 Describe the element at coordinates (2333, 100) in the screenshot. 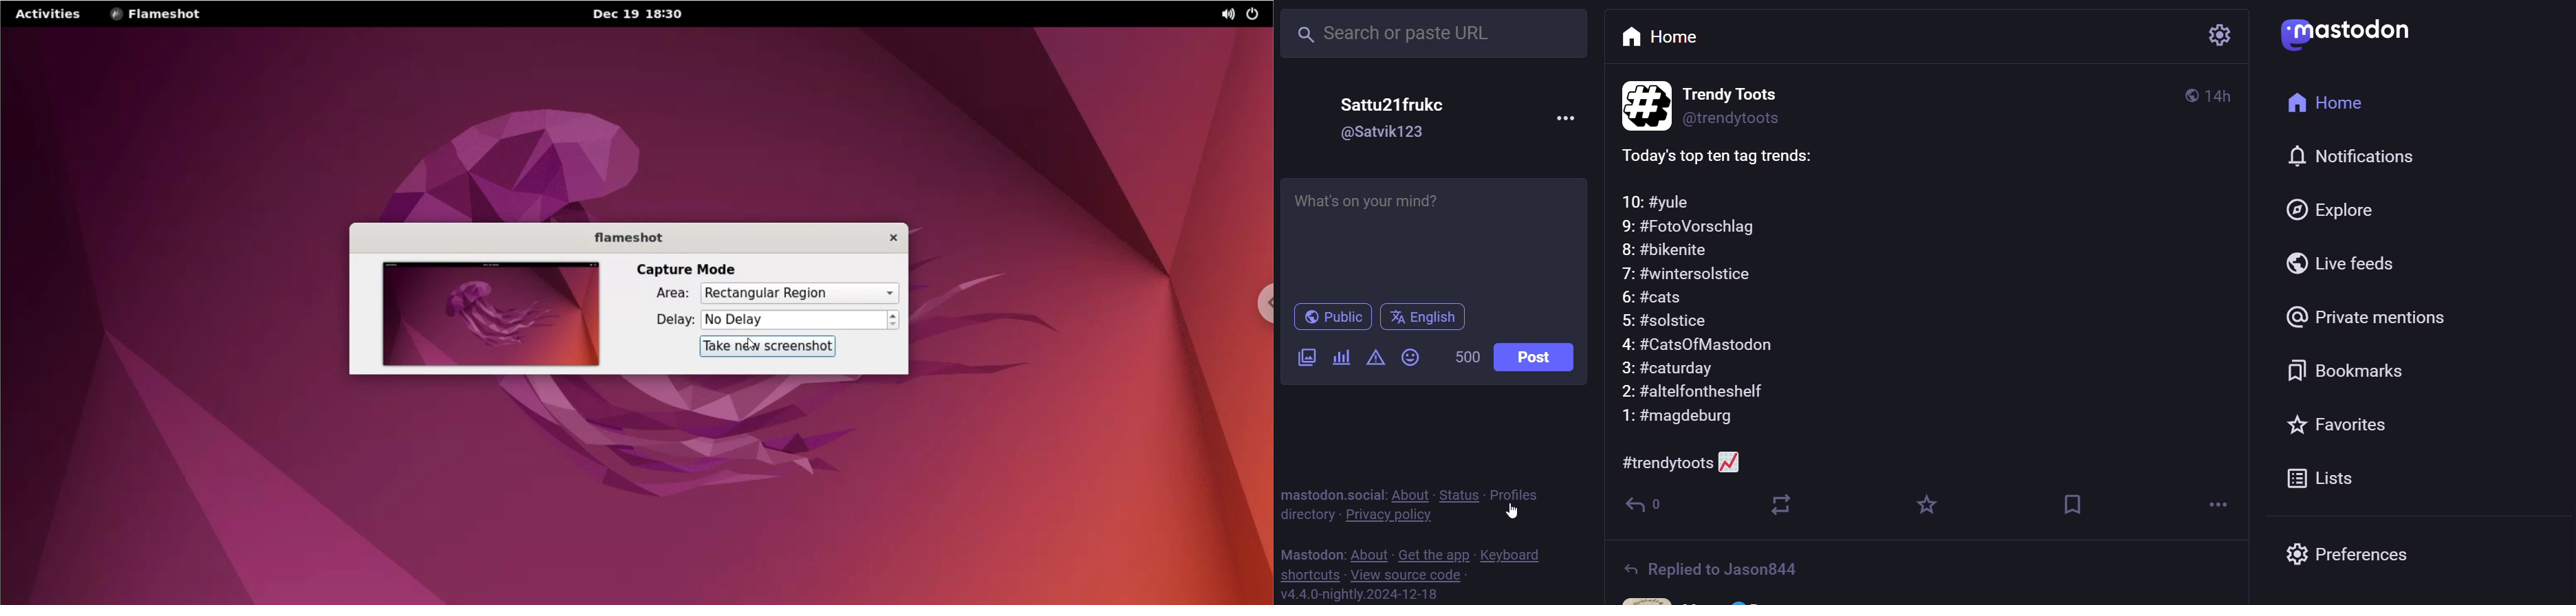

I see `home` at that location.